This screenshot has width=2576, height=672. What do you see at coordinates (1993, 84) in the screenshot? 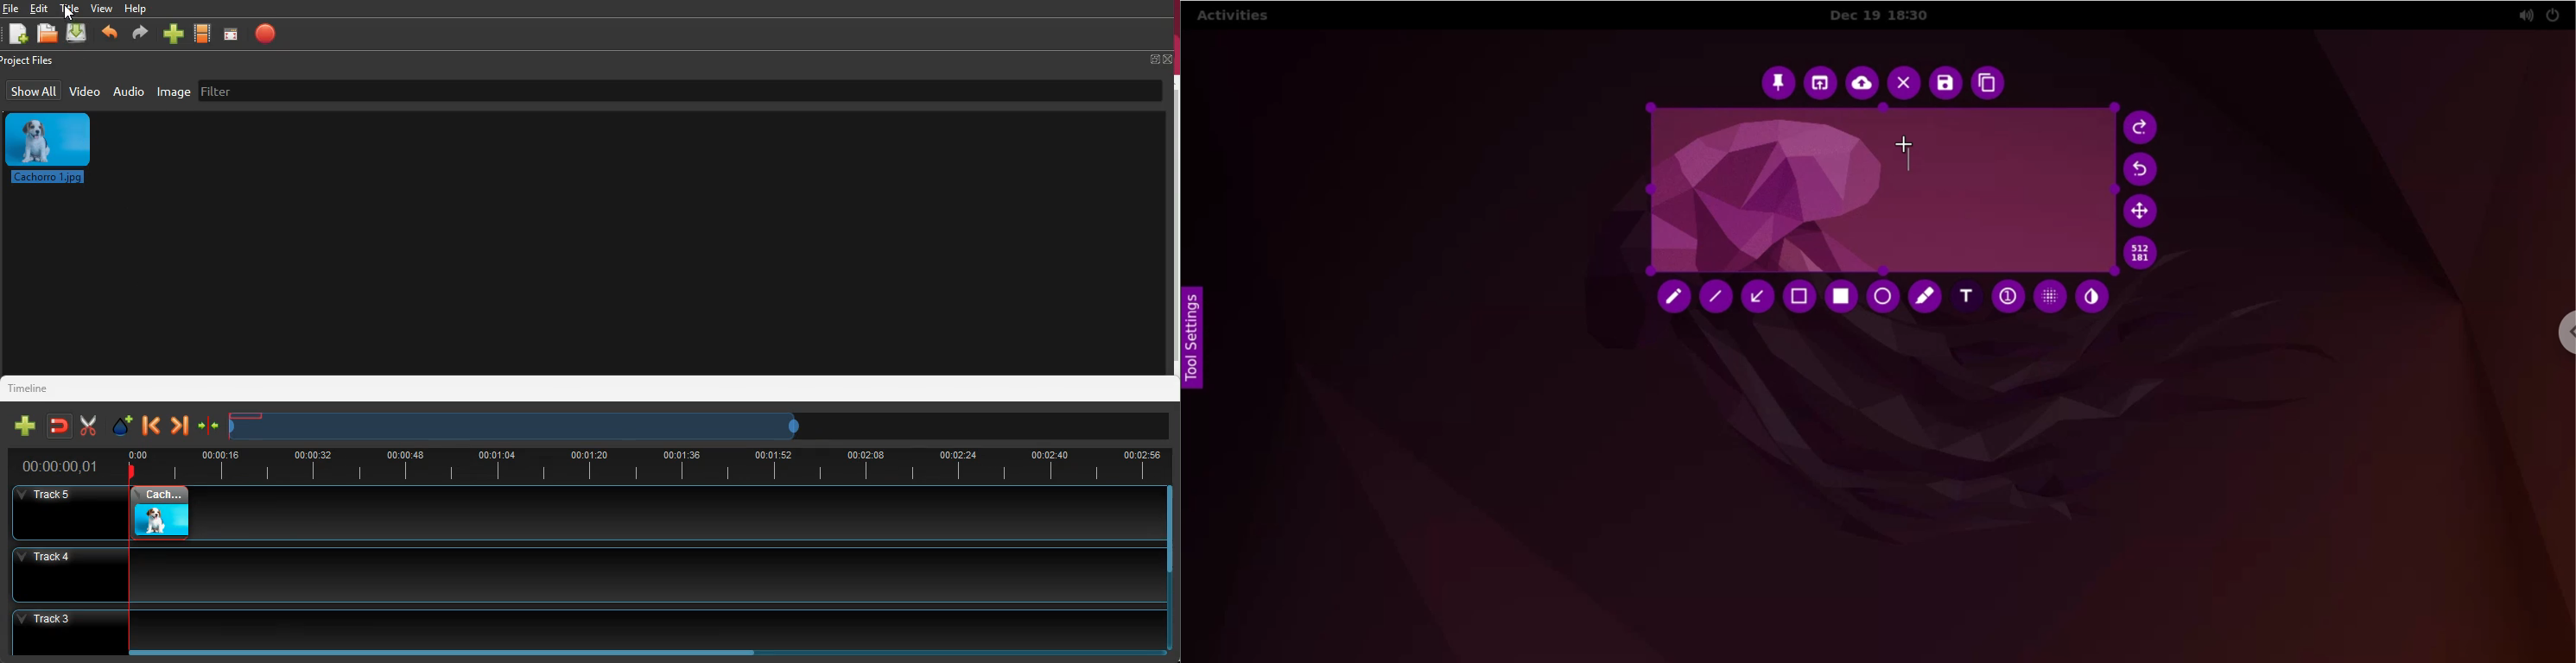
I see `copy to clipboard` at bounding box center [1993, 84].